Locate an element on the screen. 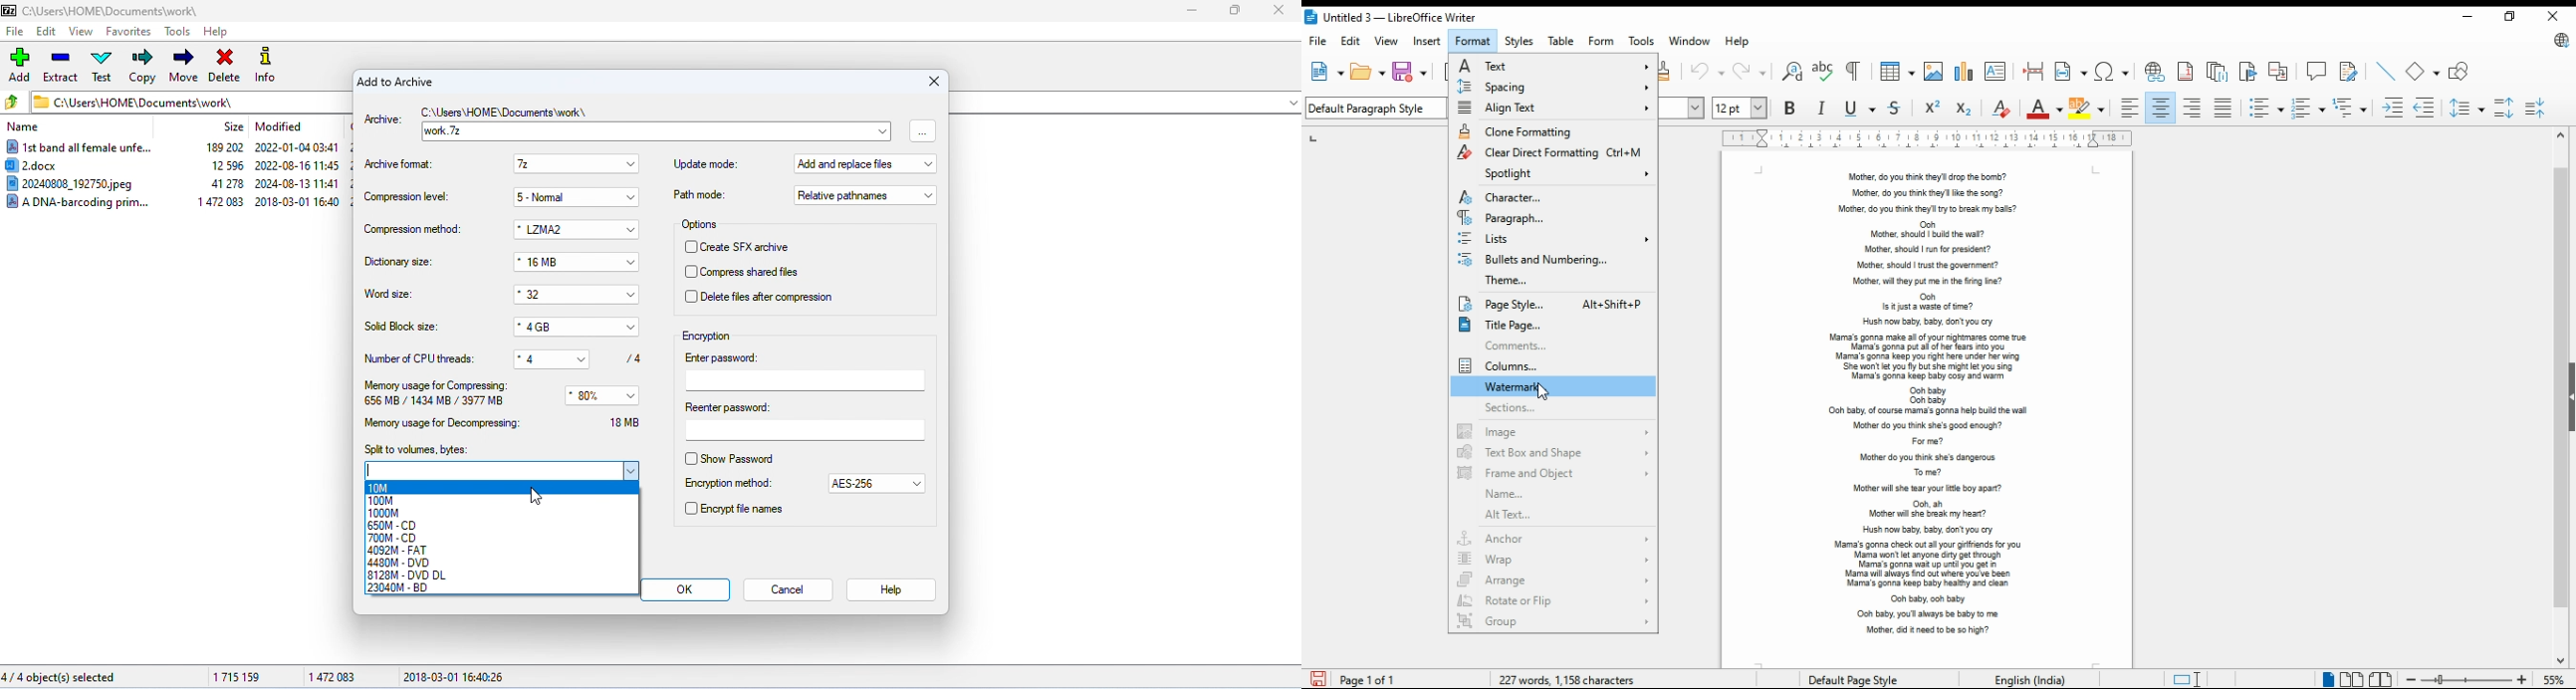  insert text box is located at coordinates (1996, 71).